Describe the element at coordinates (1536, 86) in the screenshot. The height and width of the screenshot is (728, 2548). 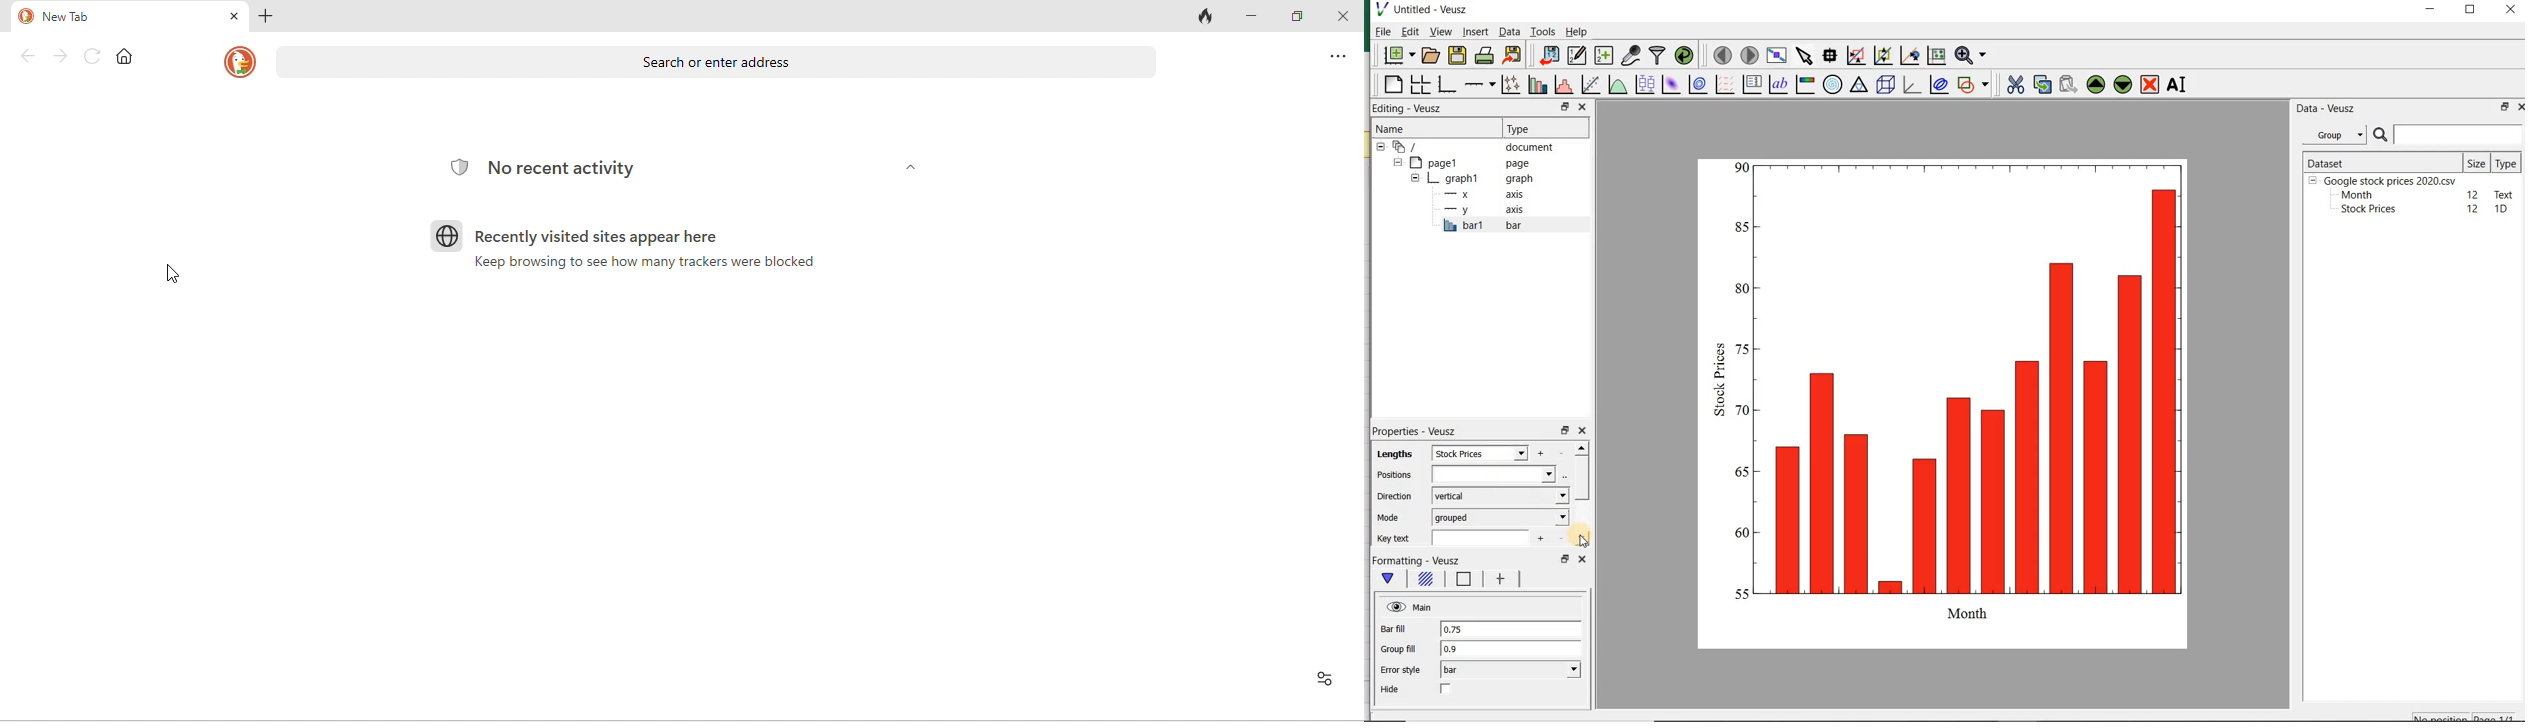
I see `plot bar charts` at that location.